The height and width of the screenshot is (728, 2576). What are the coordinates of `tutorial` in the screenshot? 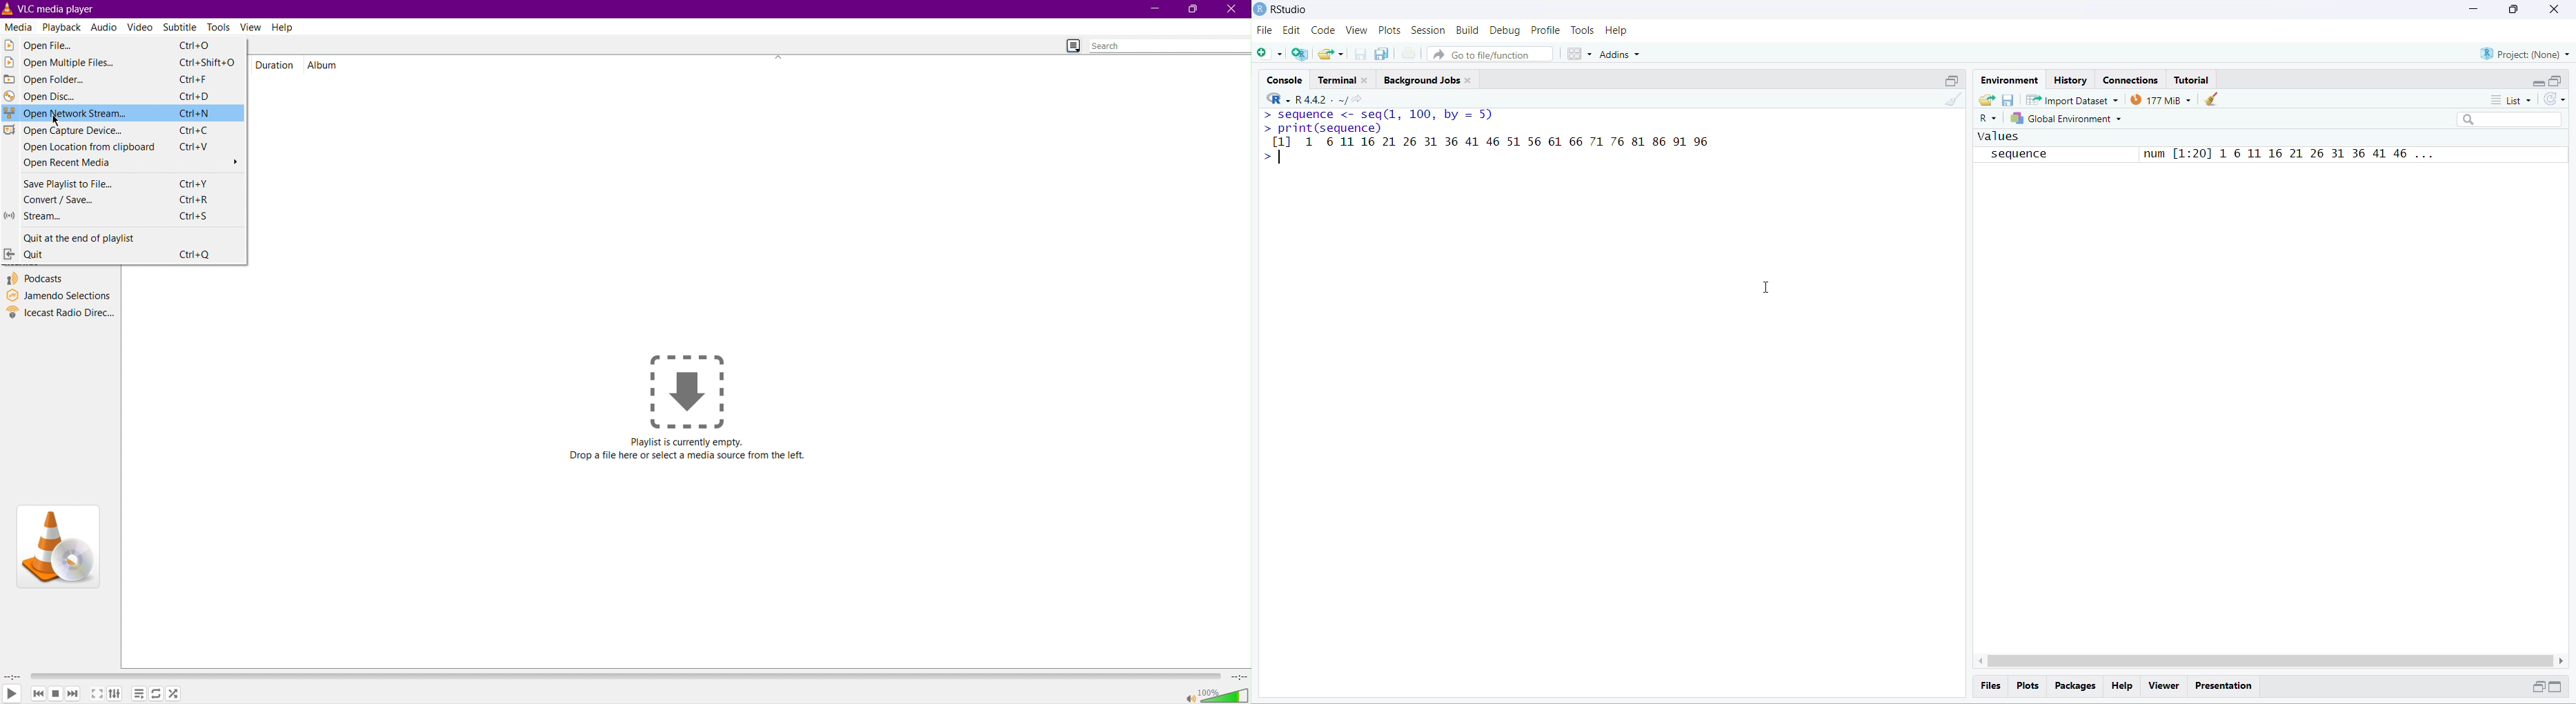 It's located at (2192, 81).